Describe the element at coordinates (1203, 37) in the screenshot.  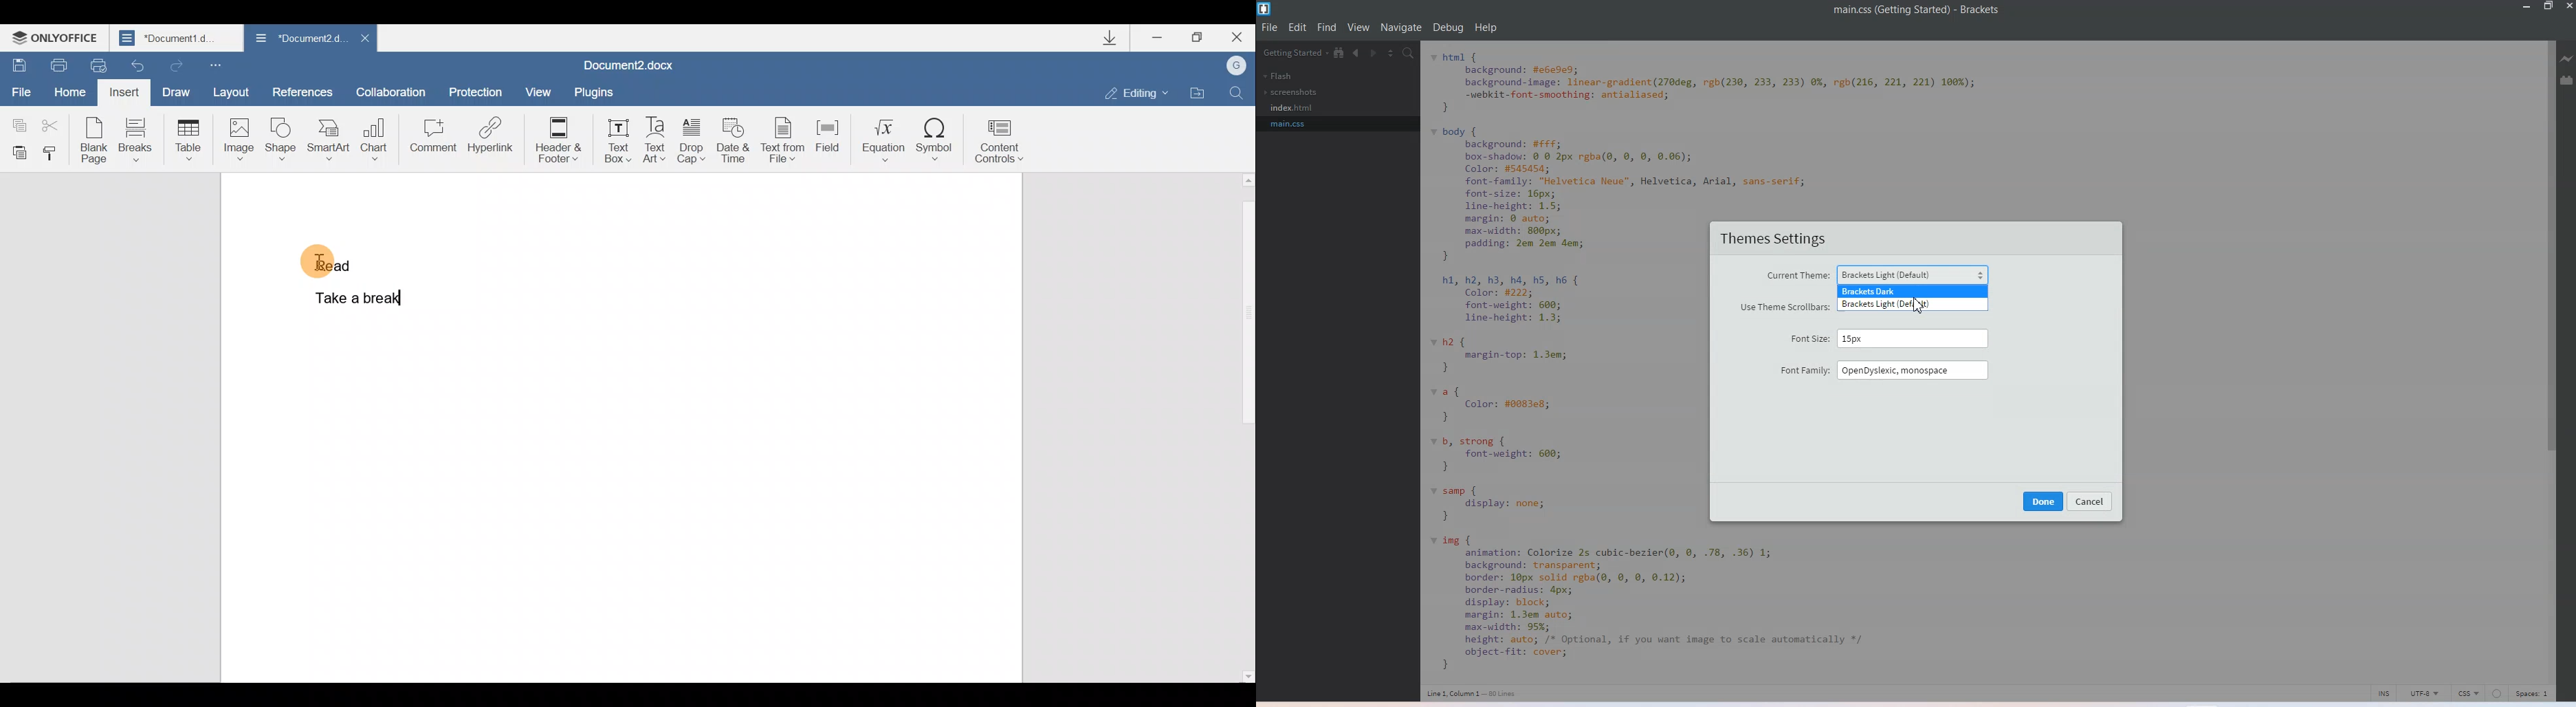
I see `Maximize` at that location.